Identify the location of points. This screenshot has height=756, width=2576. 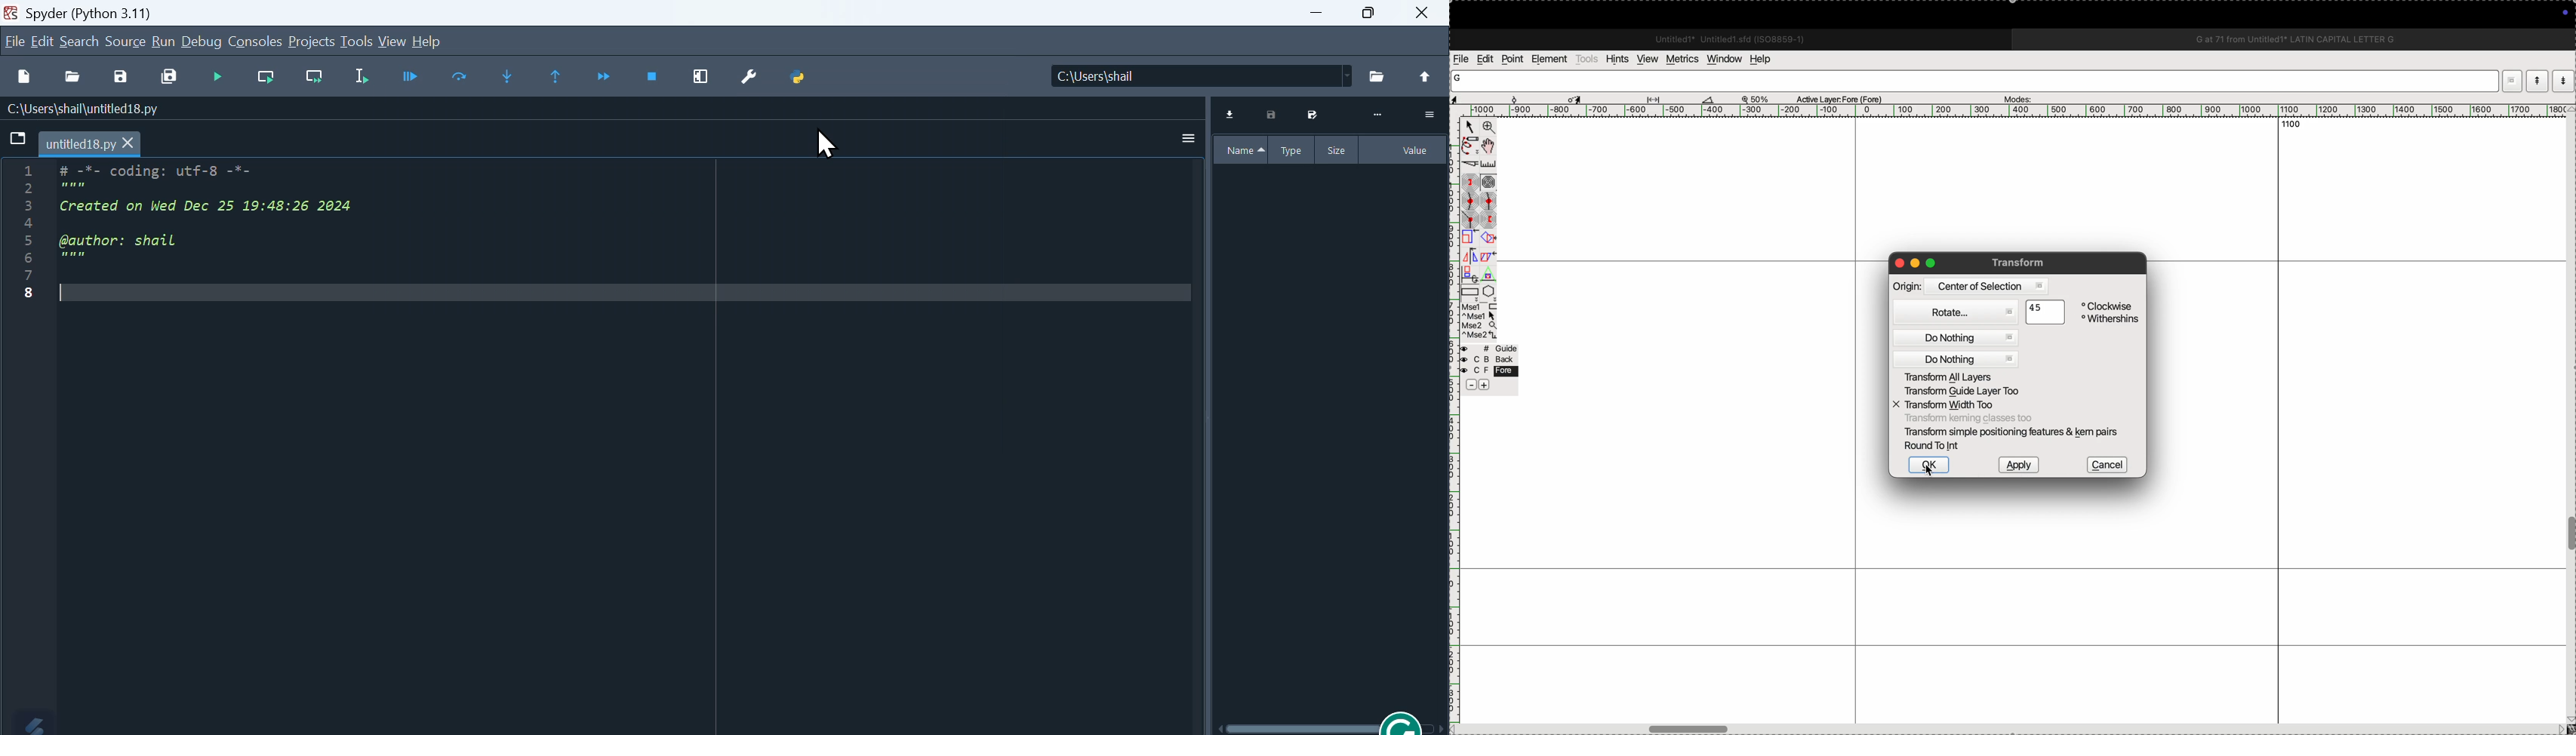
(1513, 60).